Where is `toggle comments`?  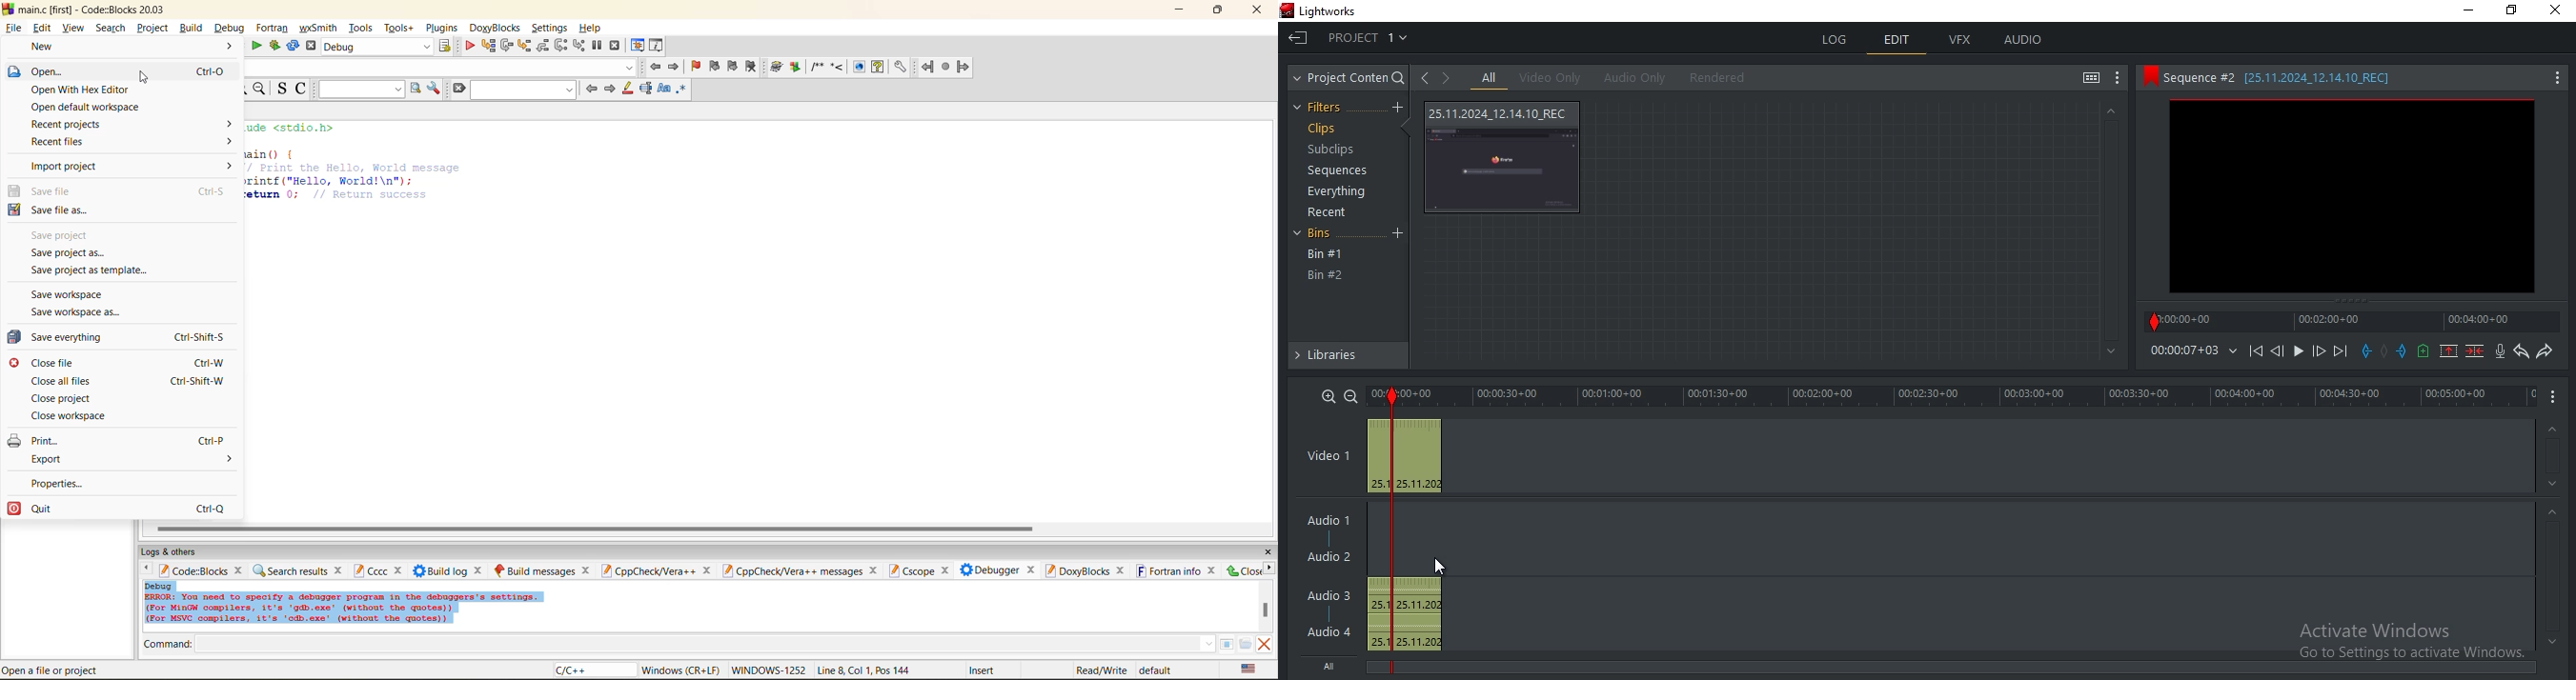
toggle comments is located at coordinates (302, 88).